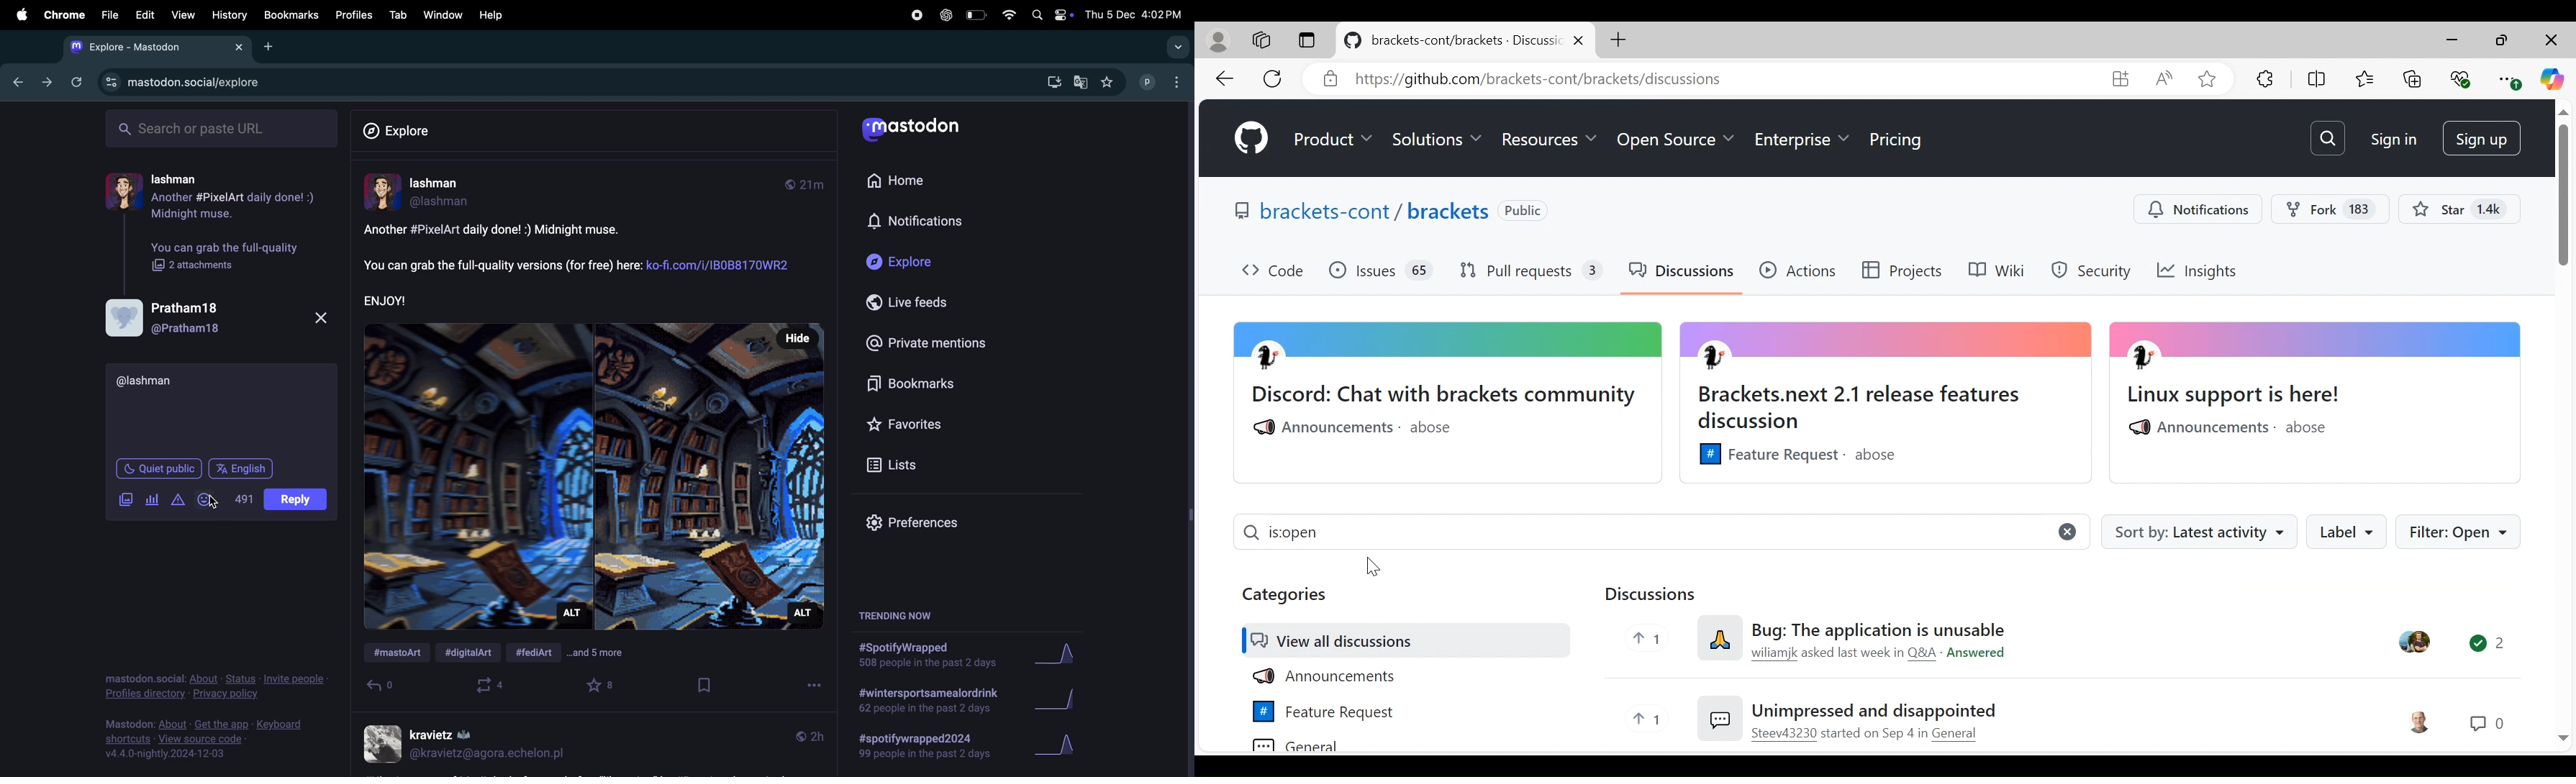  Describe the element at coordinates (228, 15) in the screenshot. I see `History` at that location.